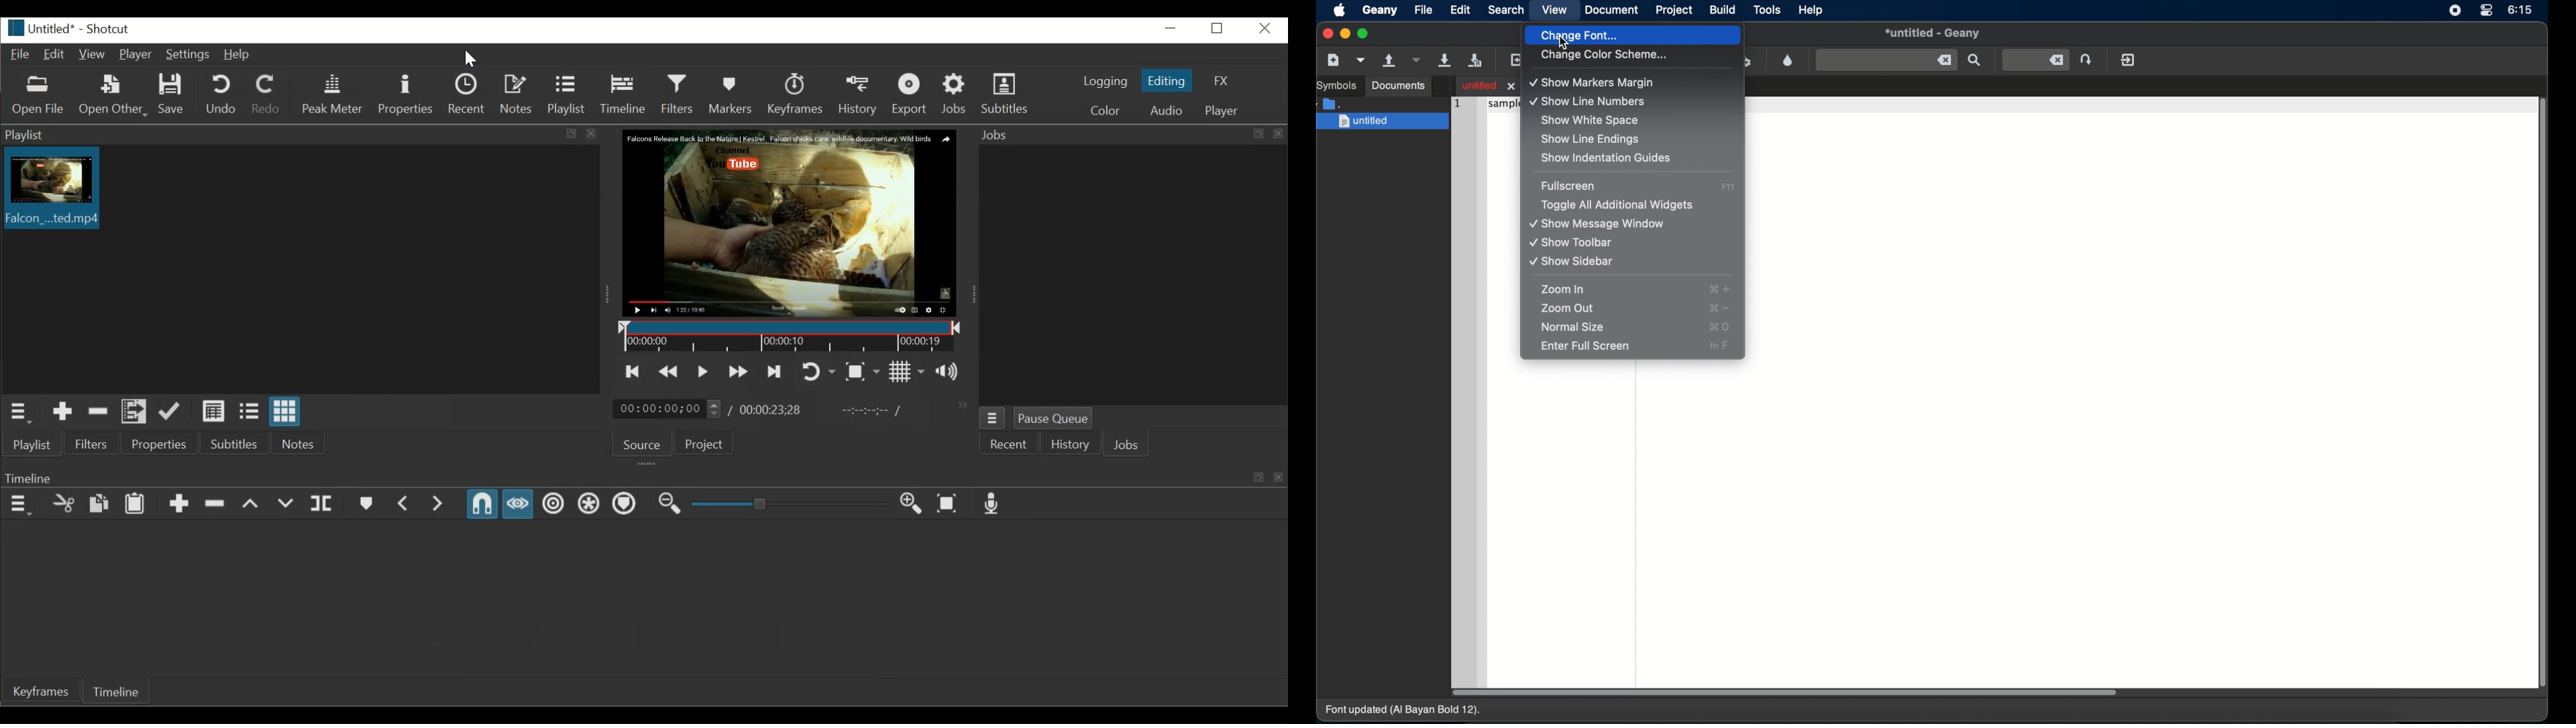 The width and height of the screenshot is (2576, 728). Describe the element at coordinates (18, 414) in the screenshot. I see `Playlist Menu` at that location.